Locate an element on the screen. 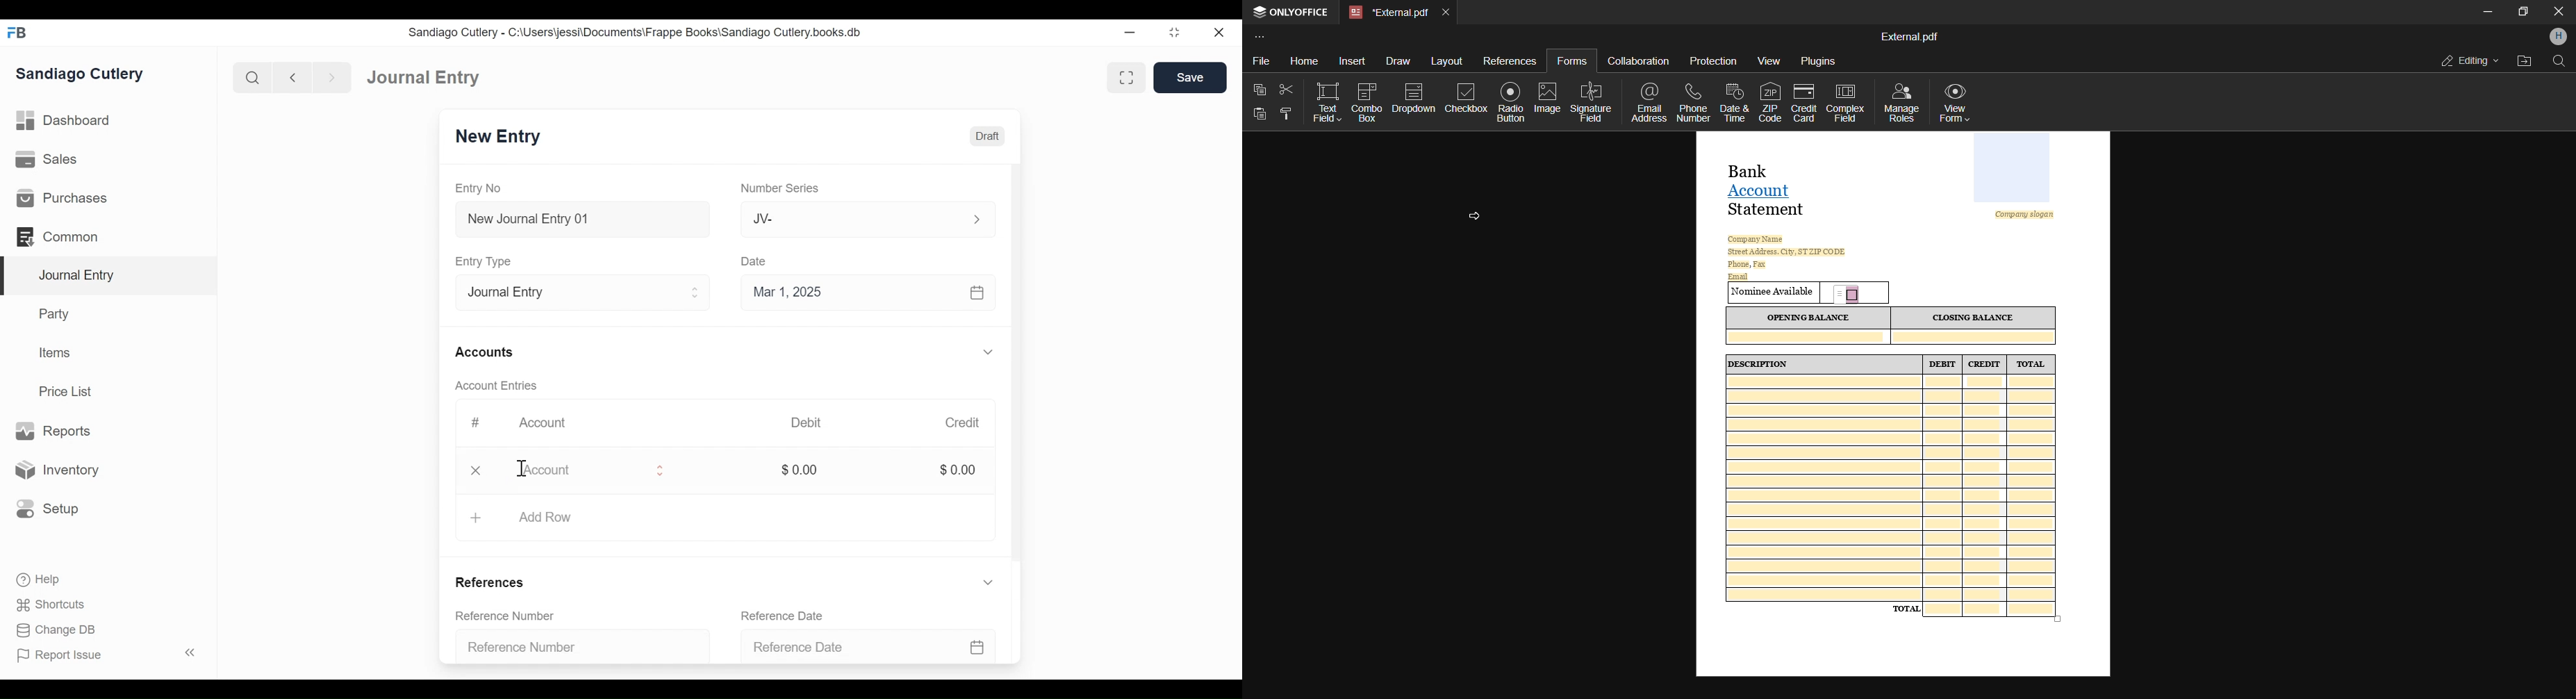 This screenshot has width=2576, height=700. Reference Date is located at coordinates (783, 615).